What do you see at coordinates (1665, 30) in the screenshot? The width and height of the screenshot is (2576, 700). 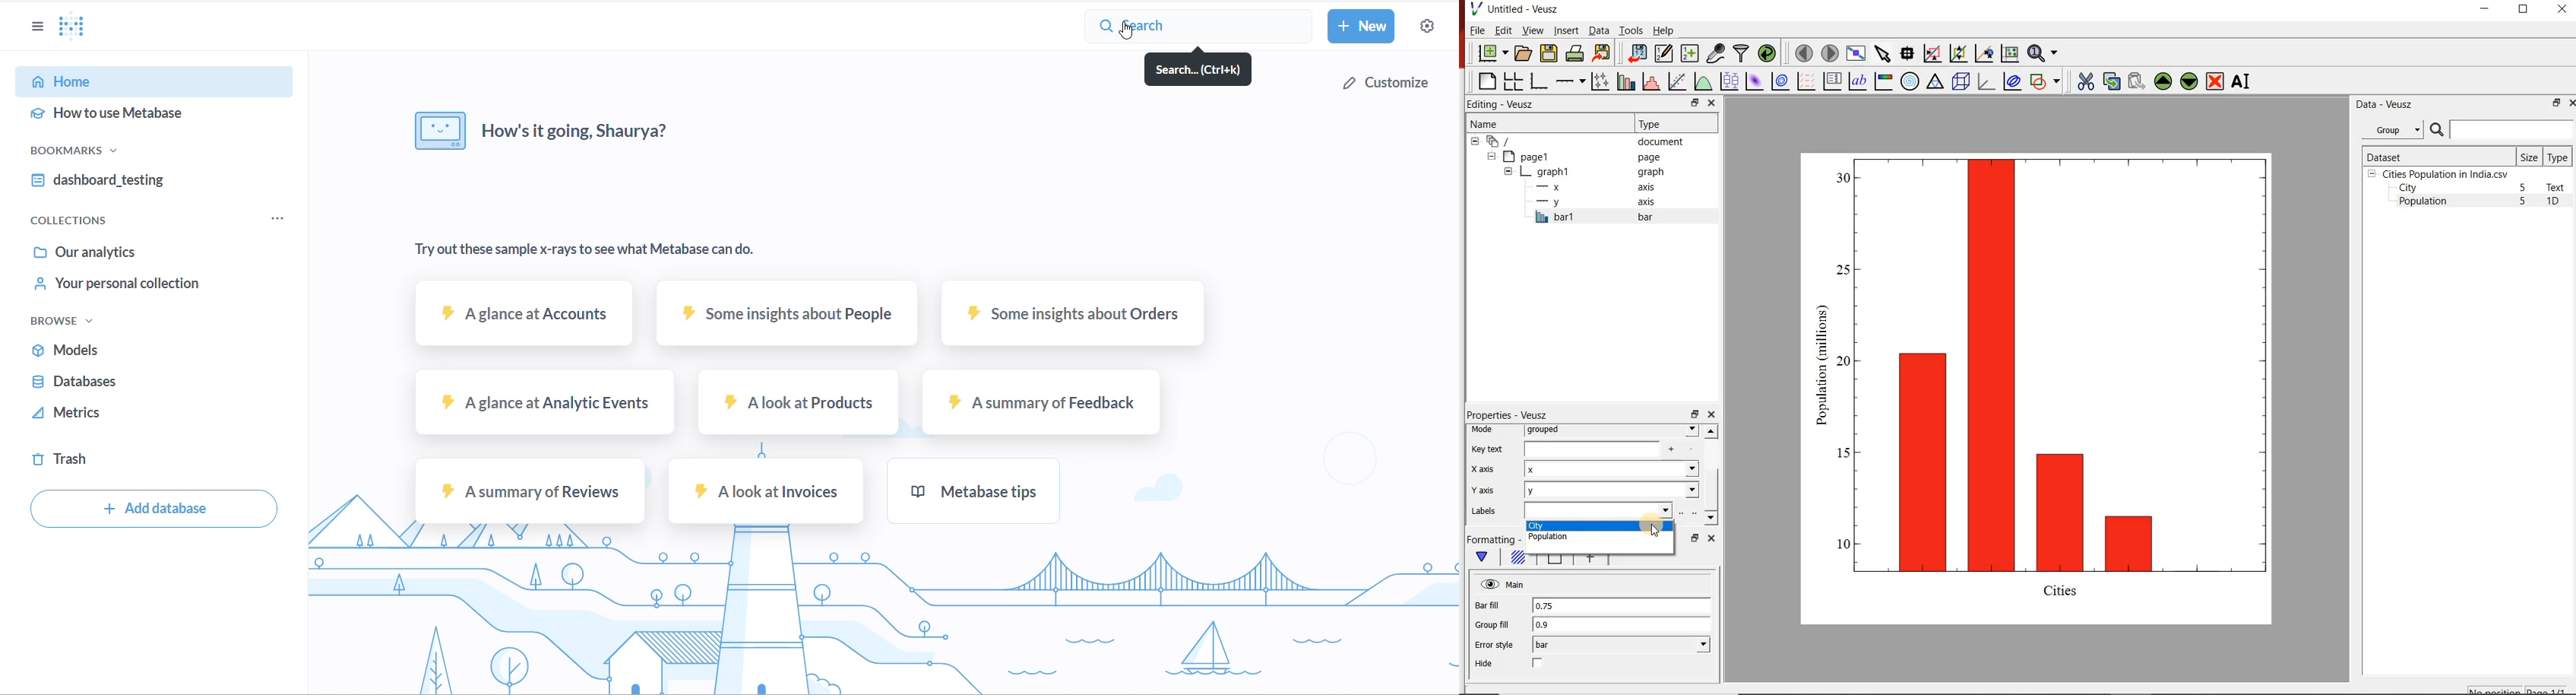 I see `Help` at bounding box center [1665, 30].